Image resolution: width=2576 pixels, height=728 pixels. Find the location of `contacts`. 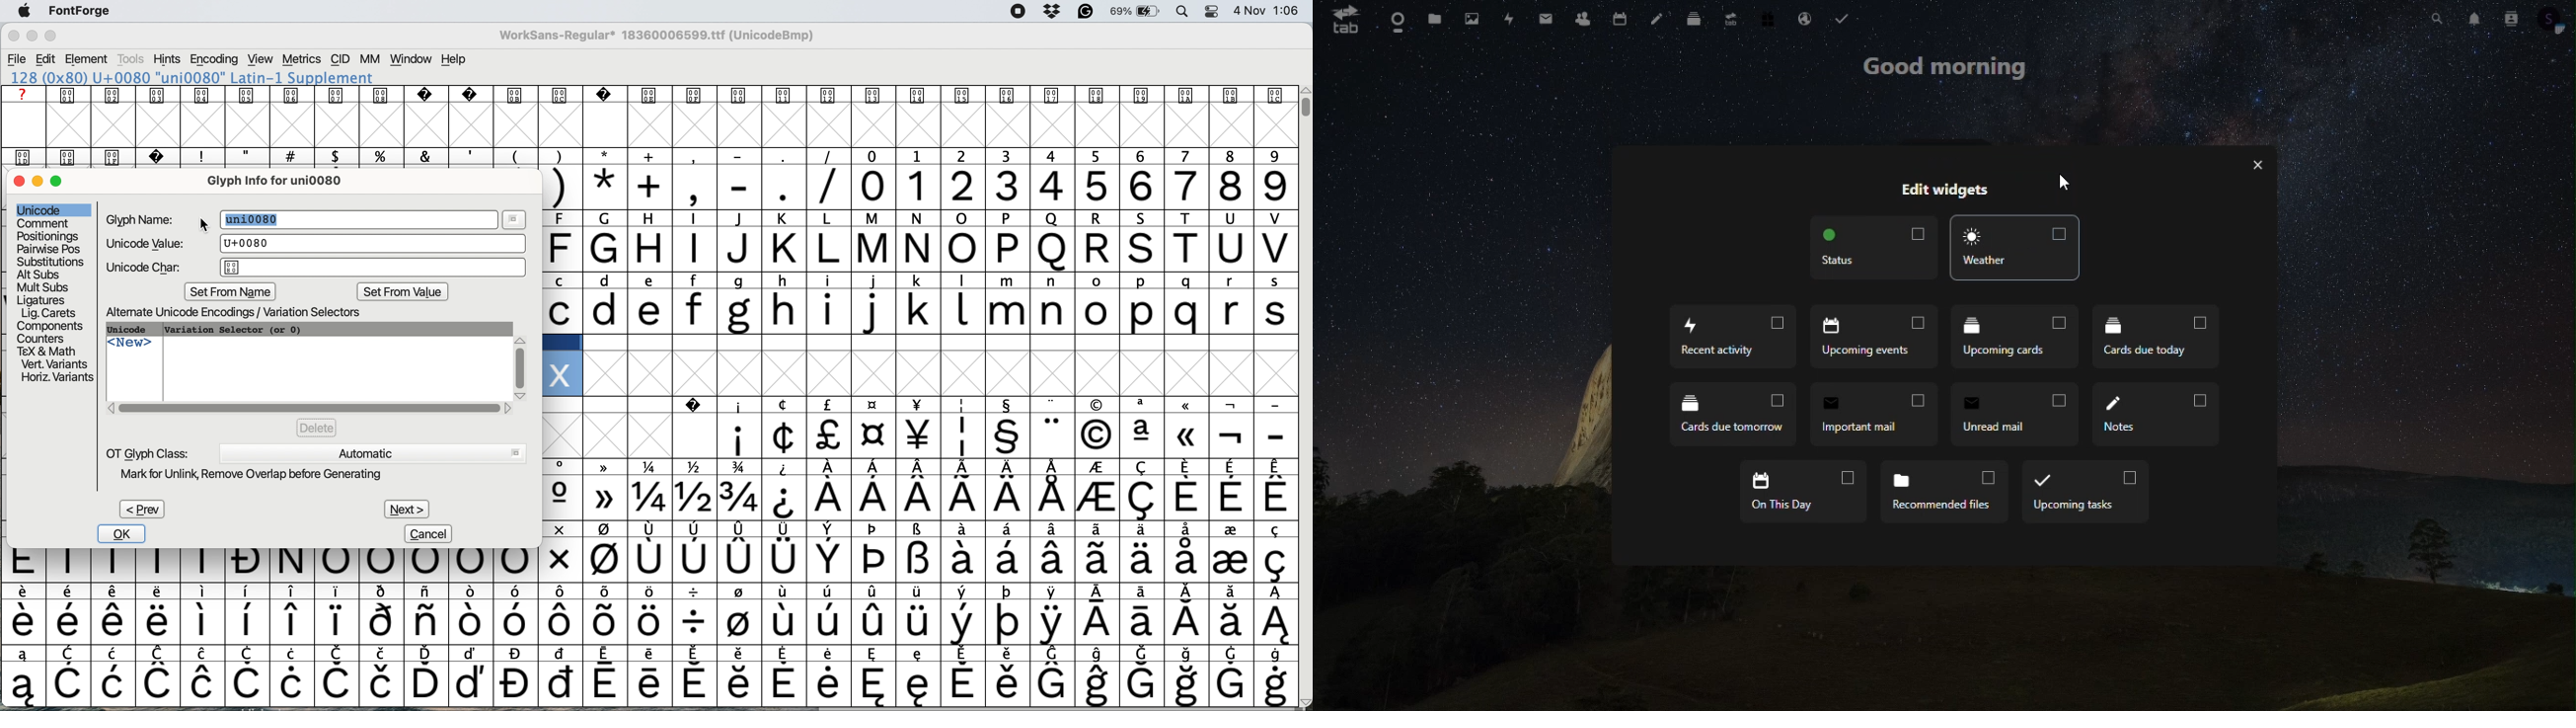

contacts is located at coordinates (1584, 21).